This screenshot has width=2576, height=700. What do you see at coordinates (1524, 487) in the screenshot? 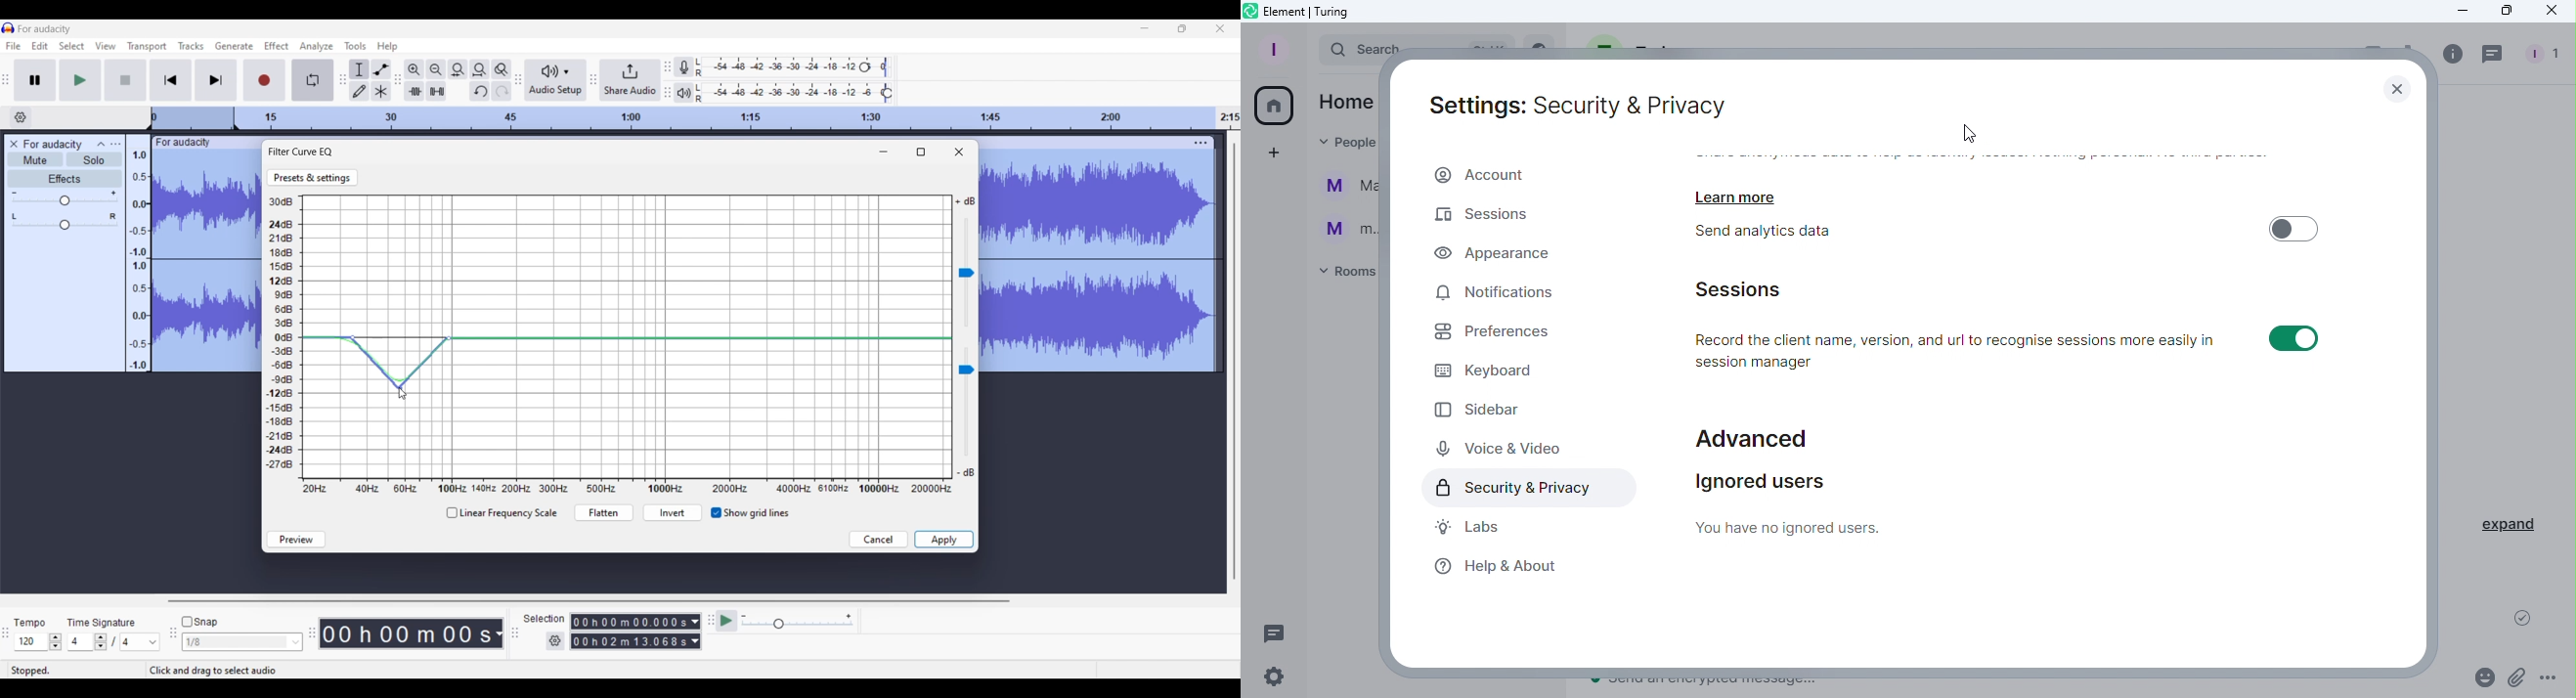
I see `Security and privacy` at bounding box center [1524, 487].